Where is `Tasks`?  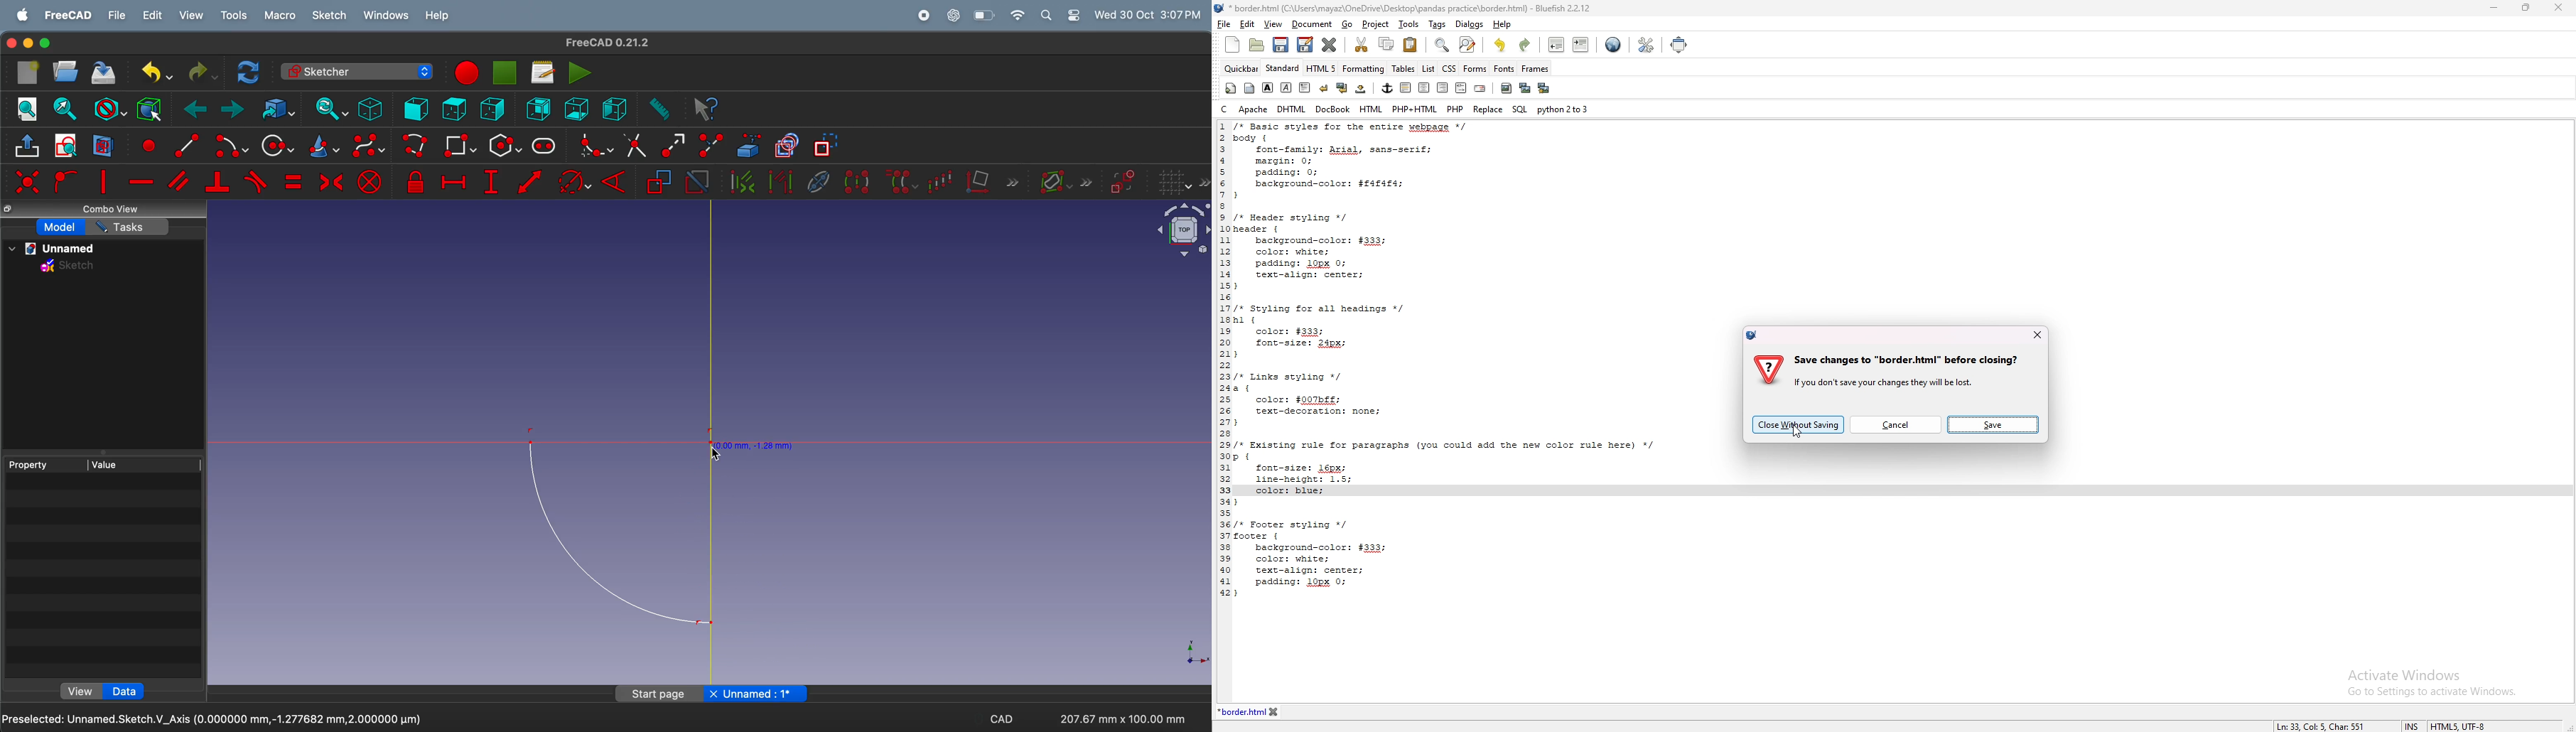 Tasks is located at coordinates (129, 227).